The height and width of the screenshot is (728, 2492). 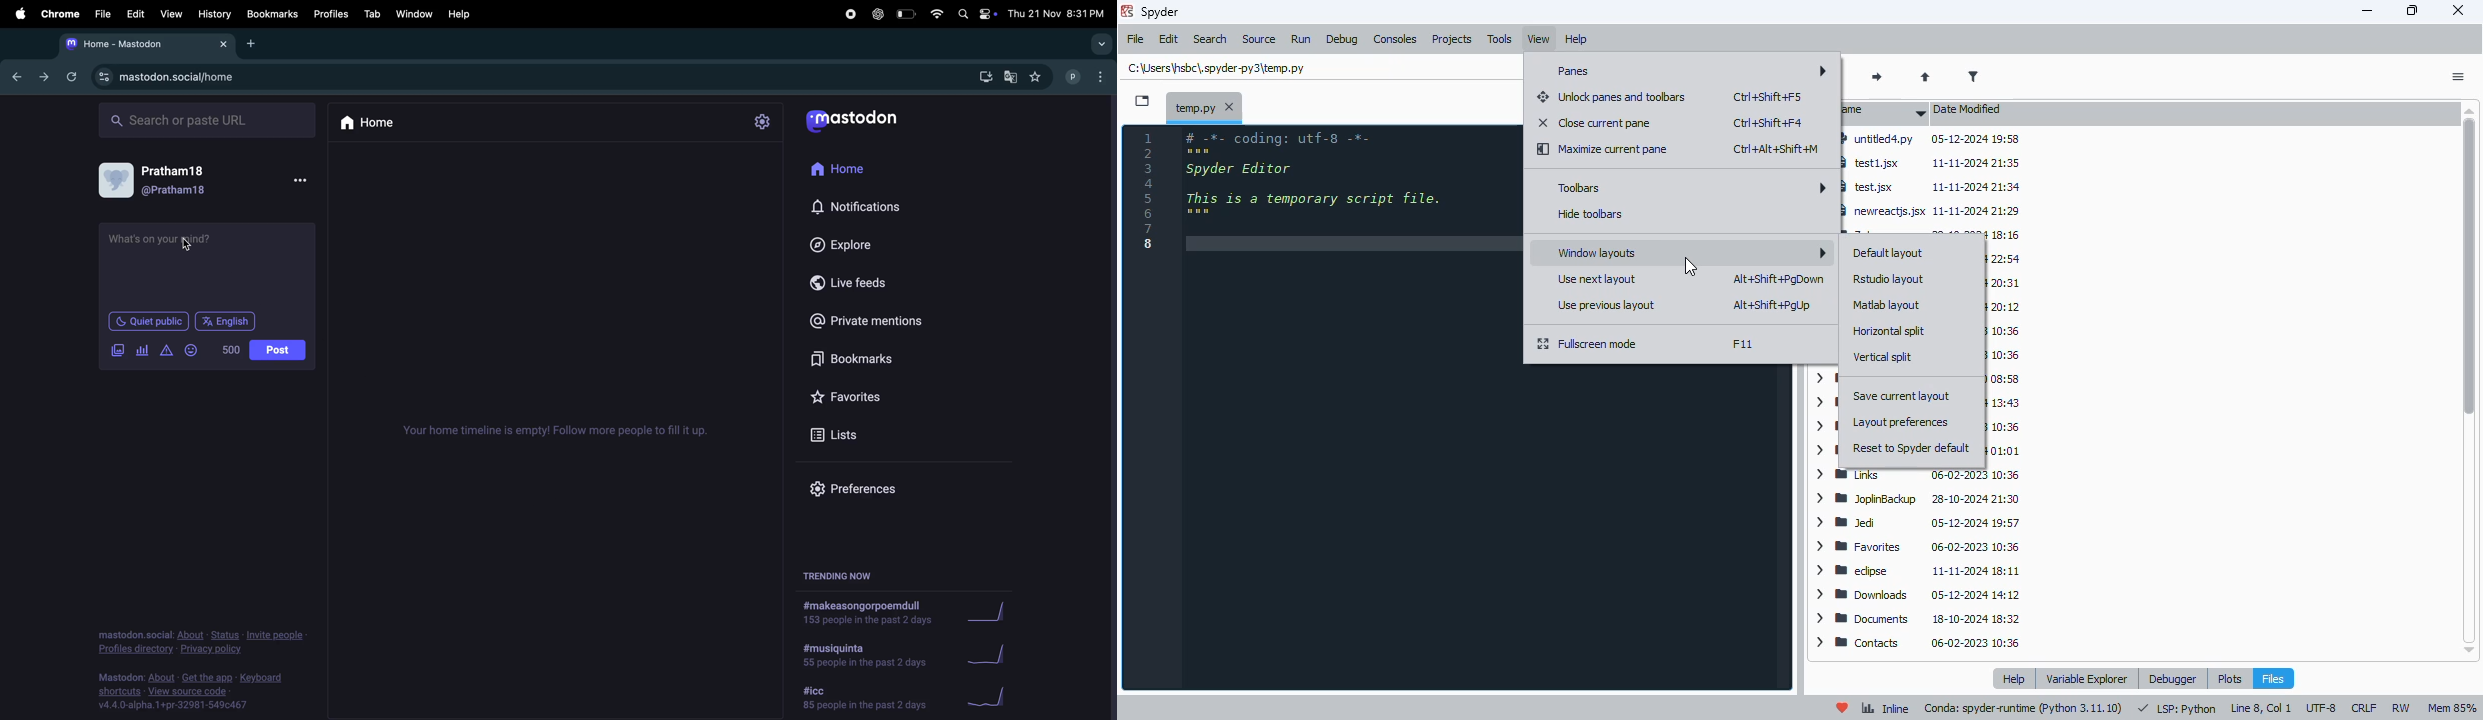 I want to click on maximize current pane, so click(x=1604, y=150).